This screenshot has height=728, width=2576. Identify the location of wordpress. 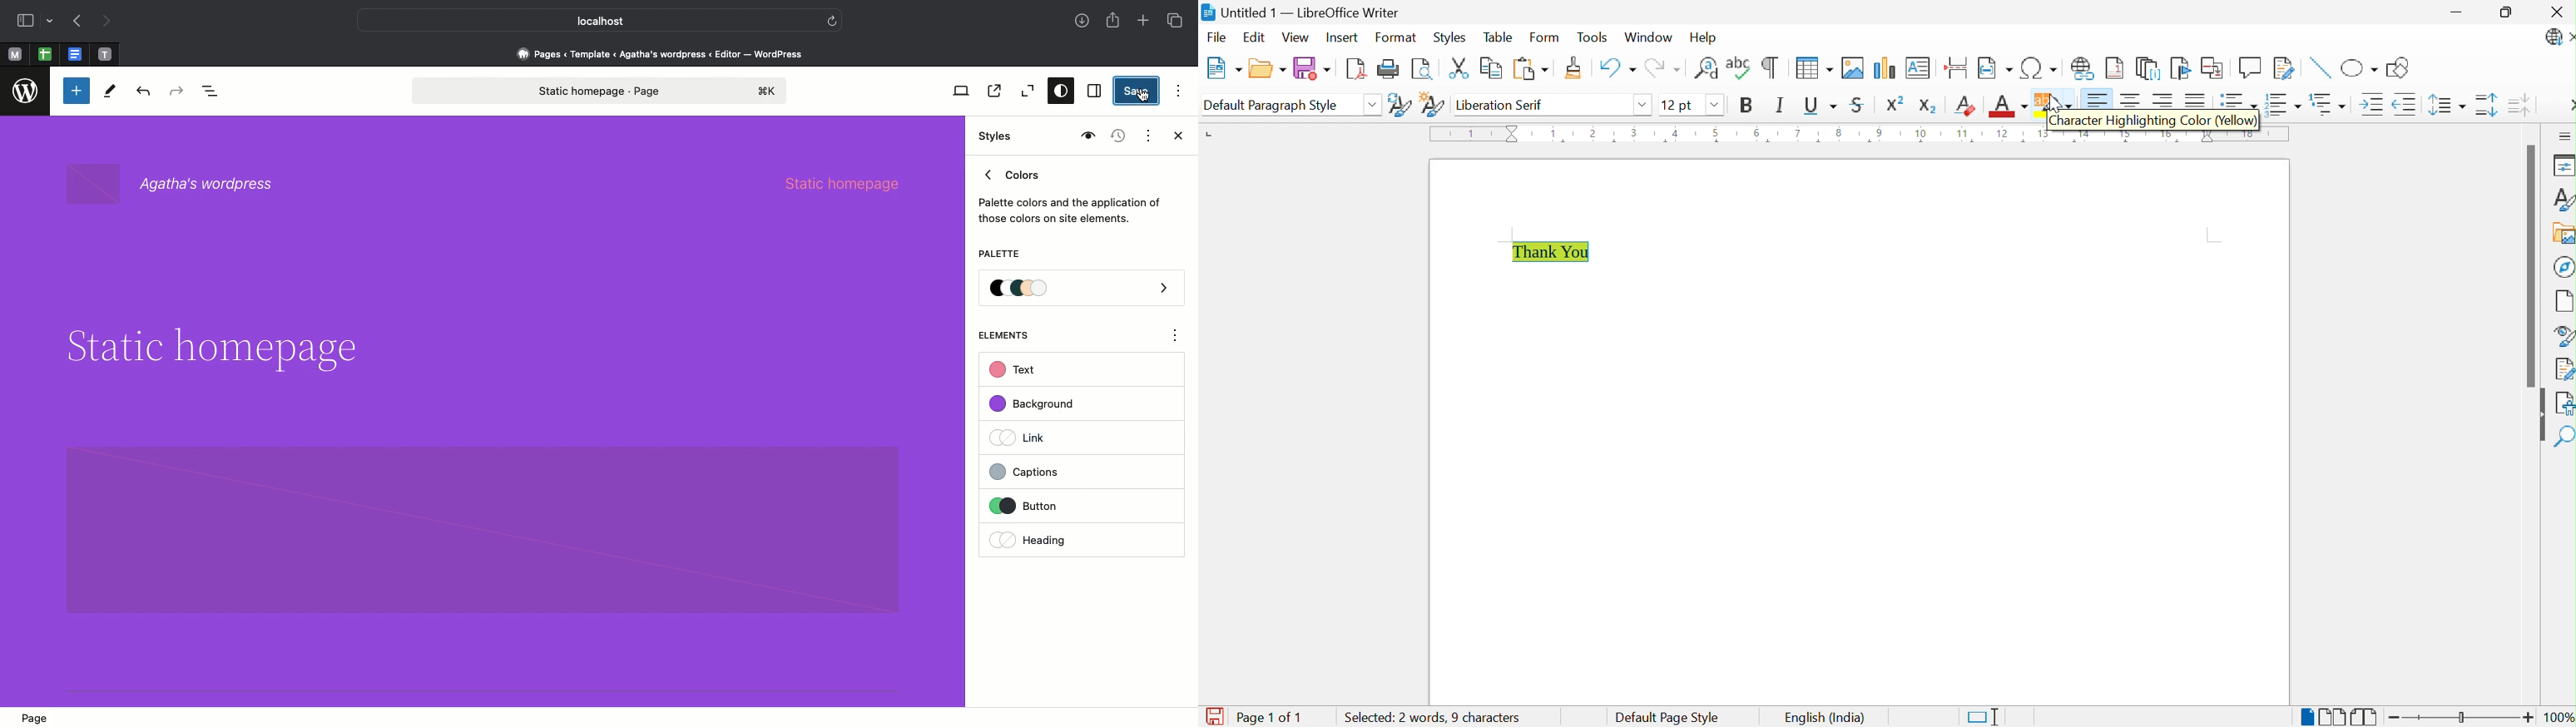
(26, 91).